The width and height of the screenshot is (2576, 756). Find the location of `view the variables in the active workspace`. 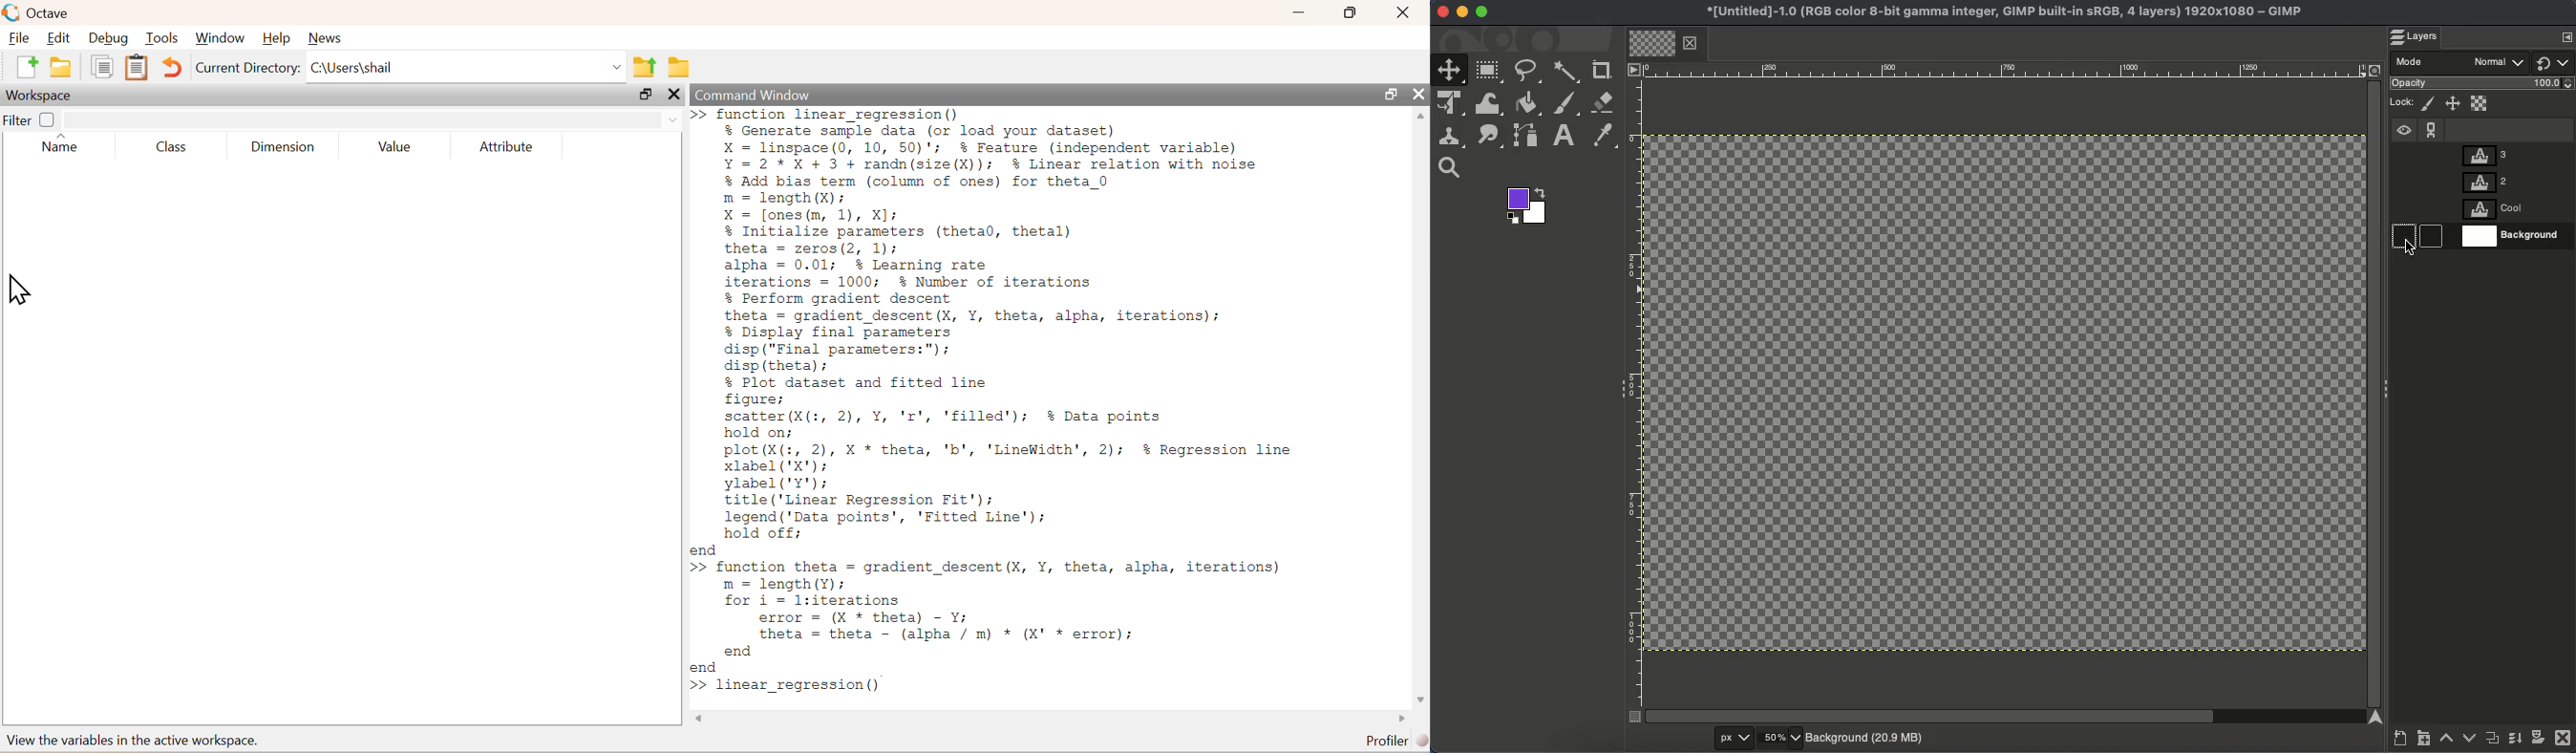

view the variables in the active workspace is located at coordinates (134, 740).